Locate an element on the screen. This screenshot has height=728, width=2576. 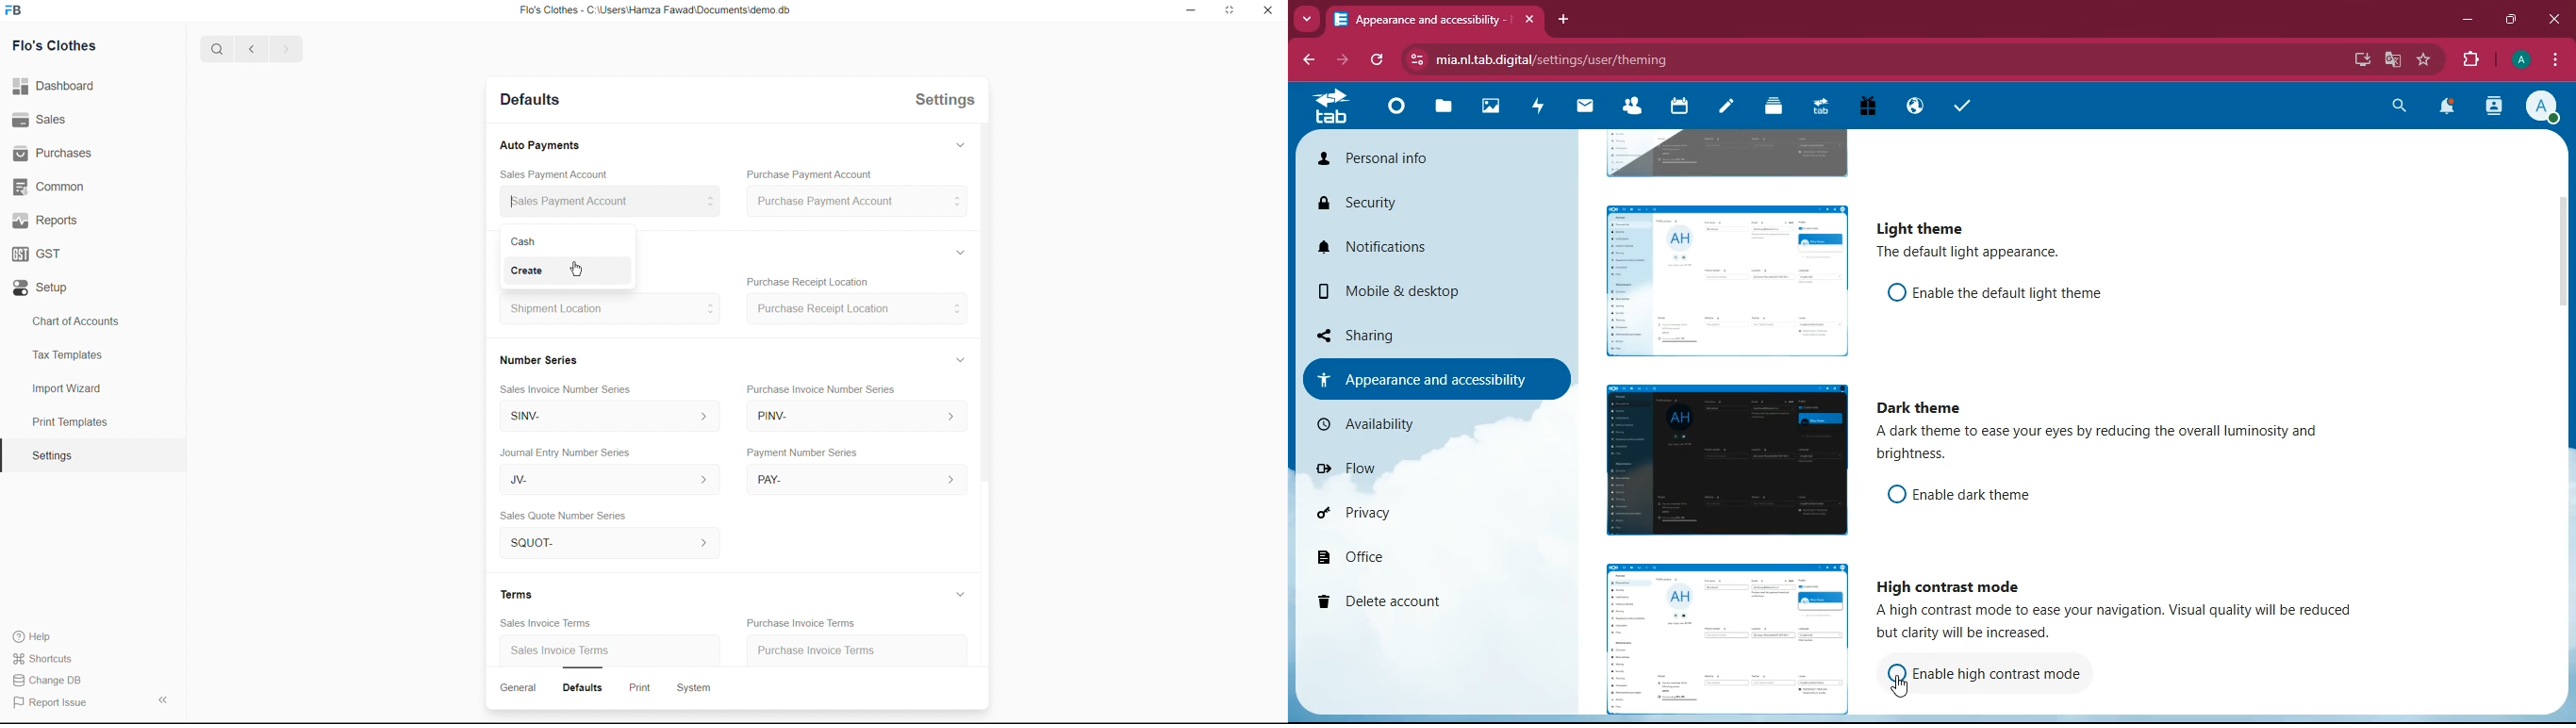
Purchase Invoice Terms is located at coordinates (805, 623).